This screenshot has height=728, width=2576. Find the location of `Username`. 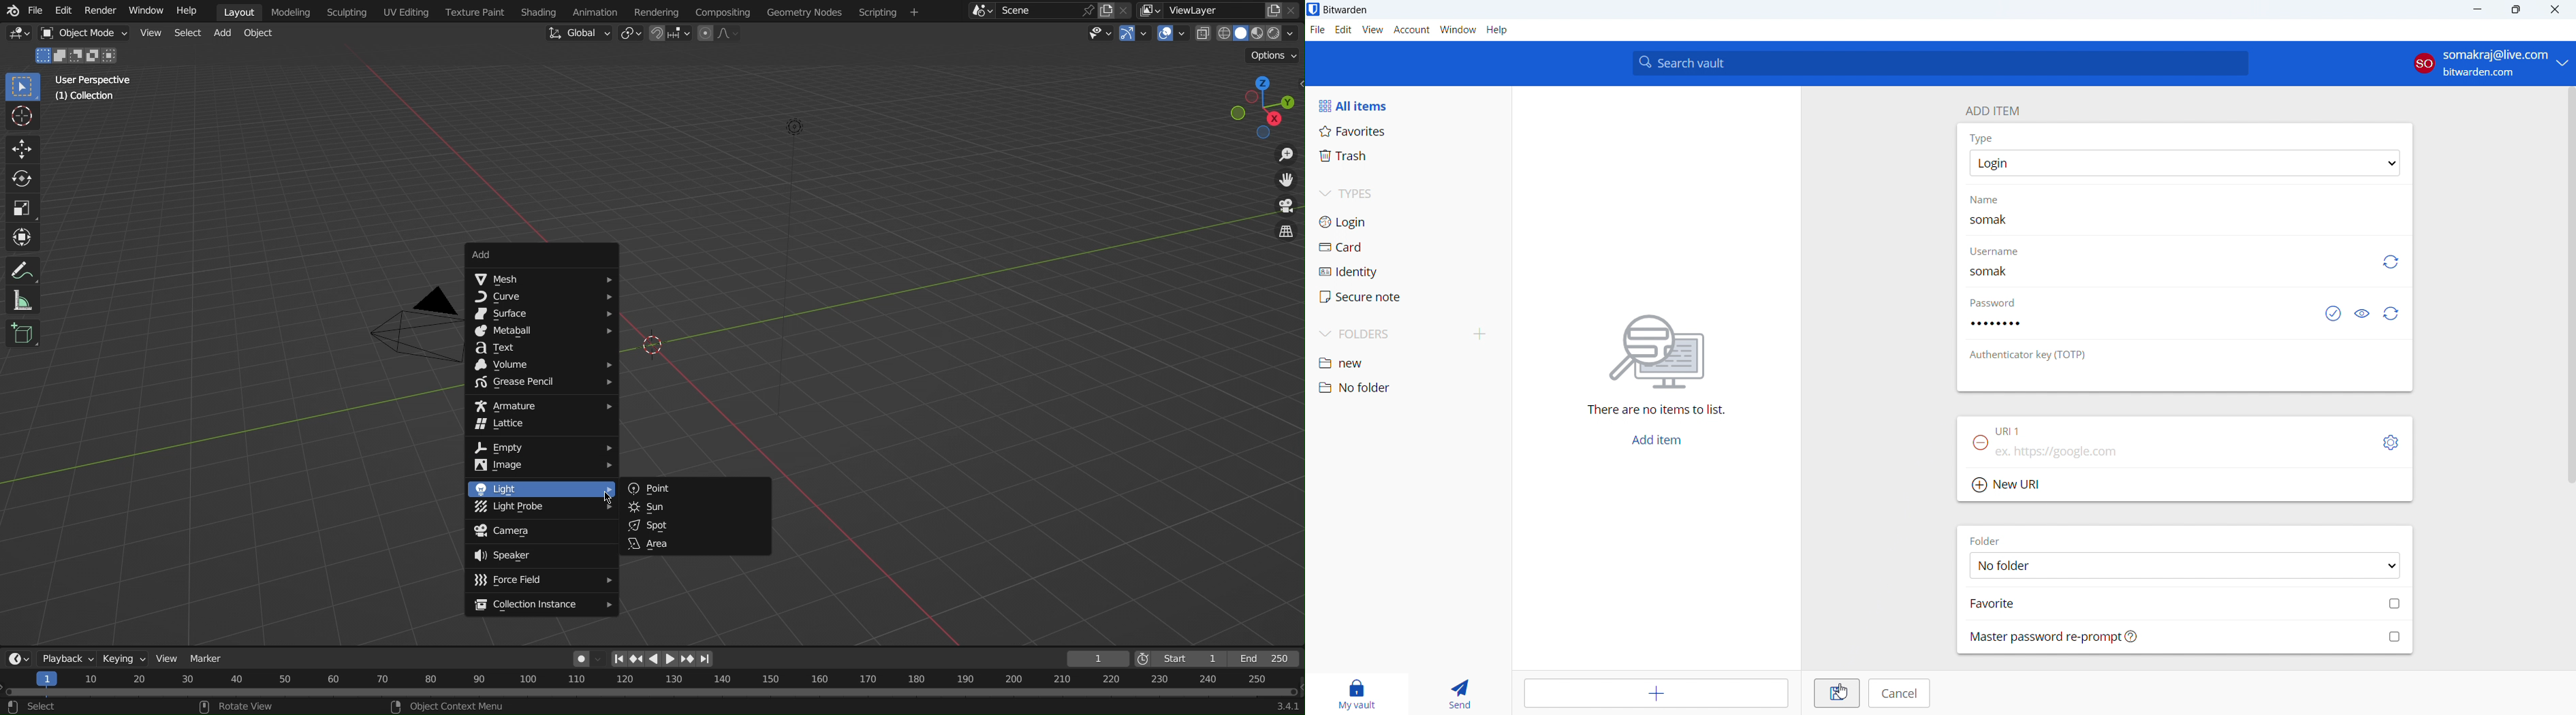

Username is located at coordinates (1994, 252).